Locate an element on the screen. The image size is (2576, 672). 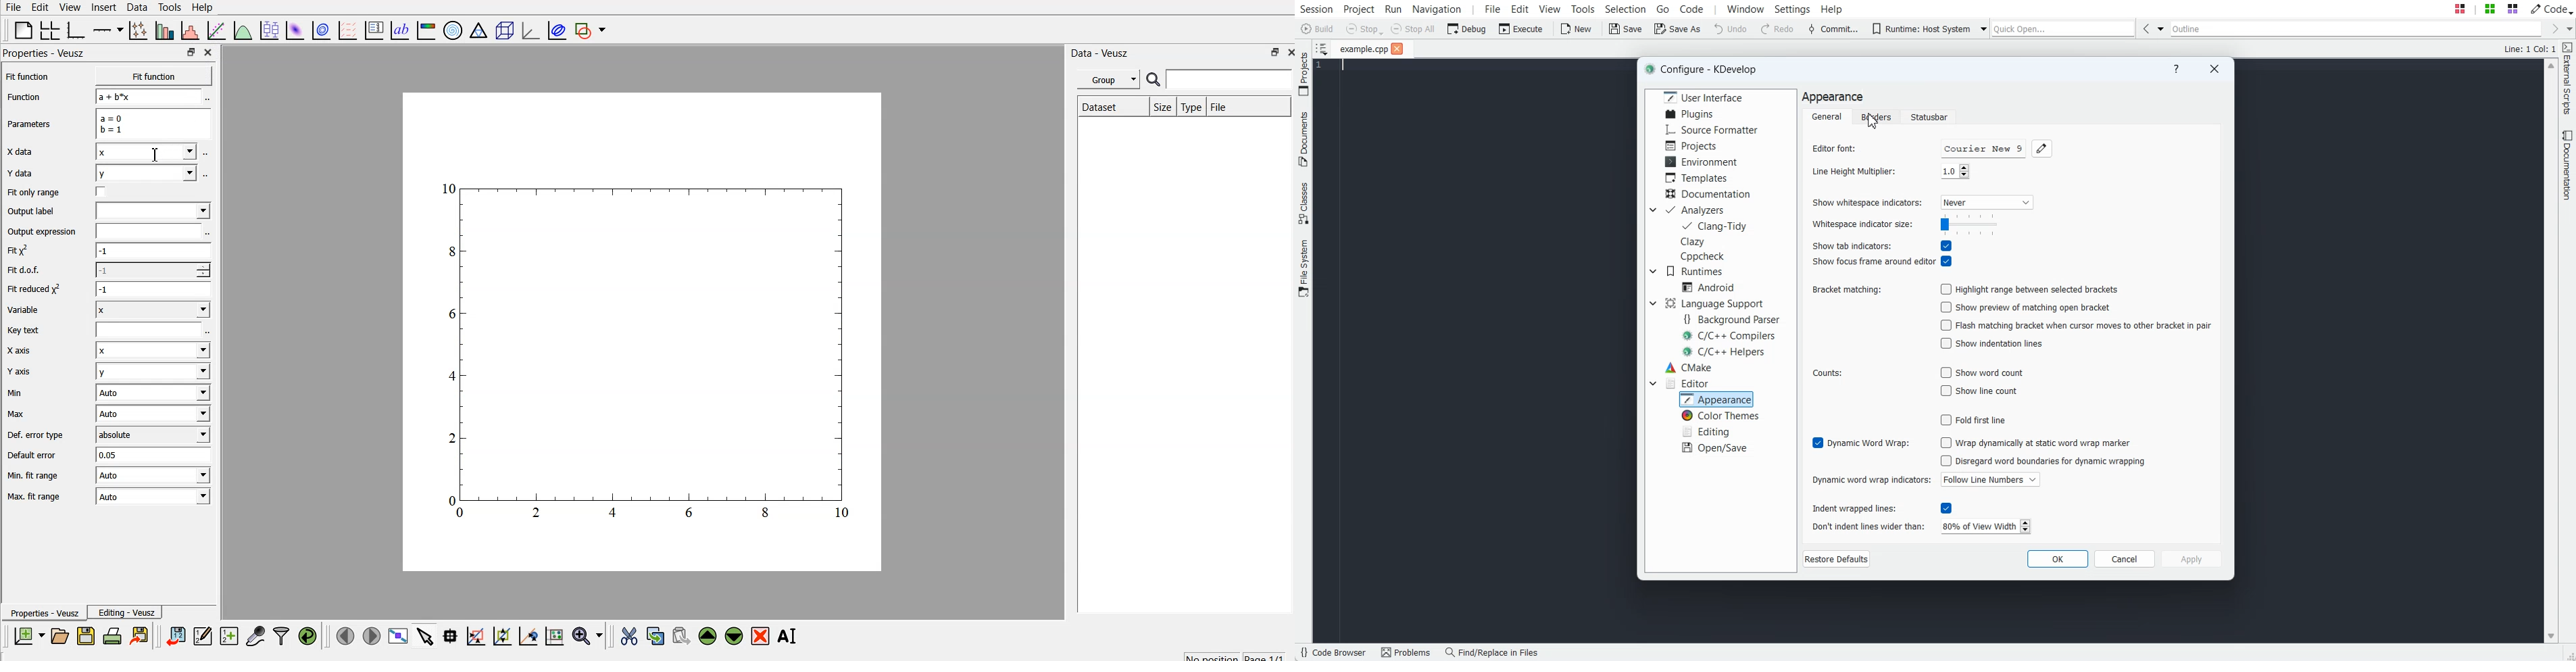
base graph is located at coordinates (75, 31).